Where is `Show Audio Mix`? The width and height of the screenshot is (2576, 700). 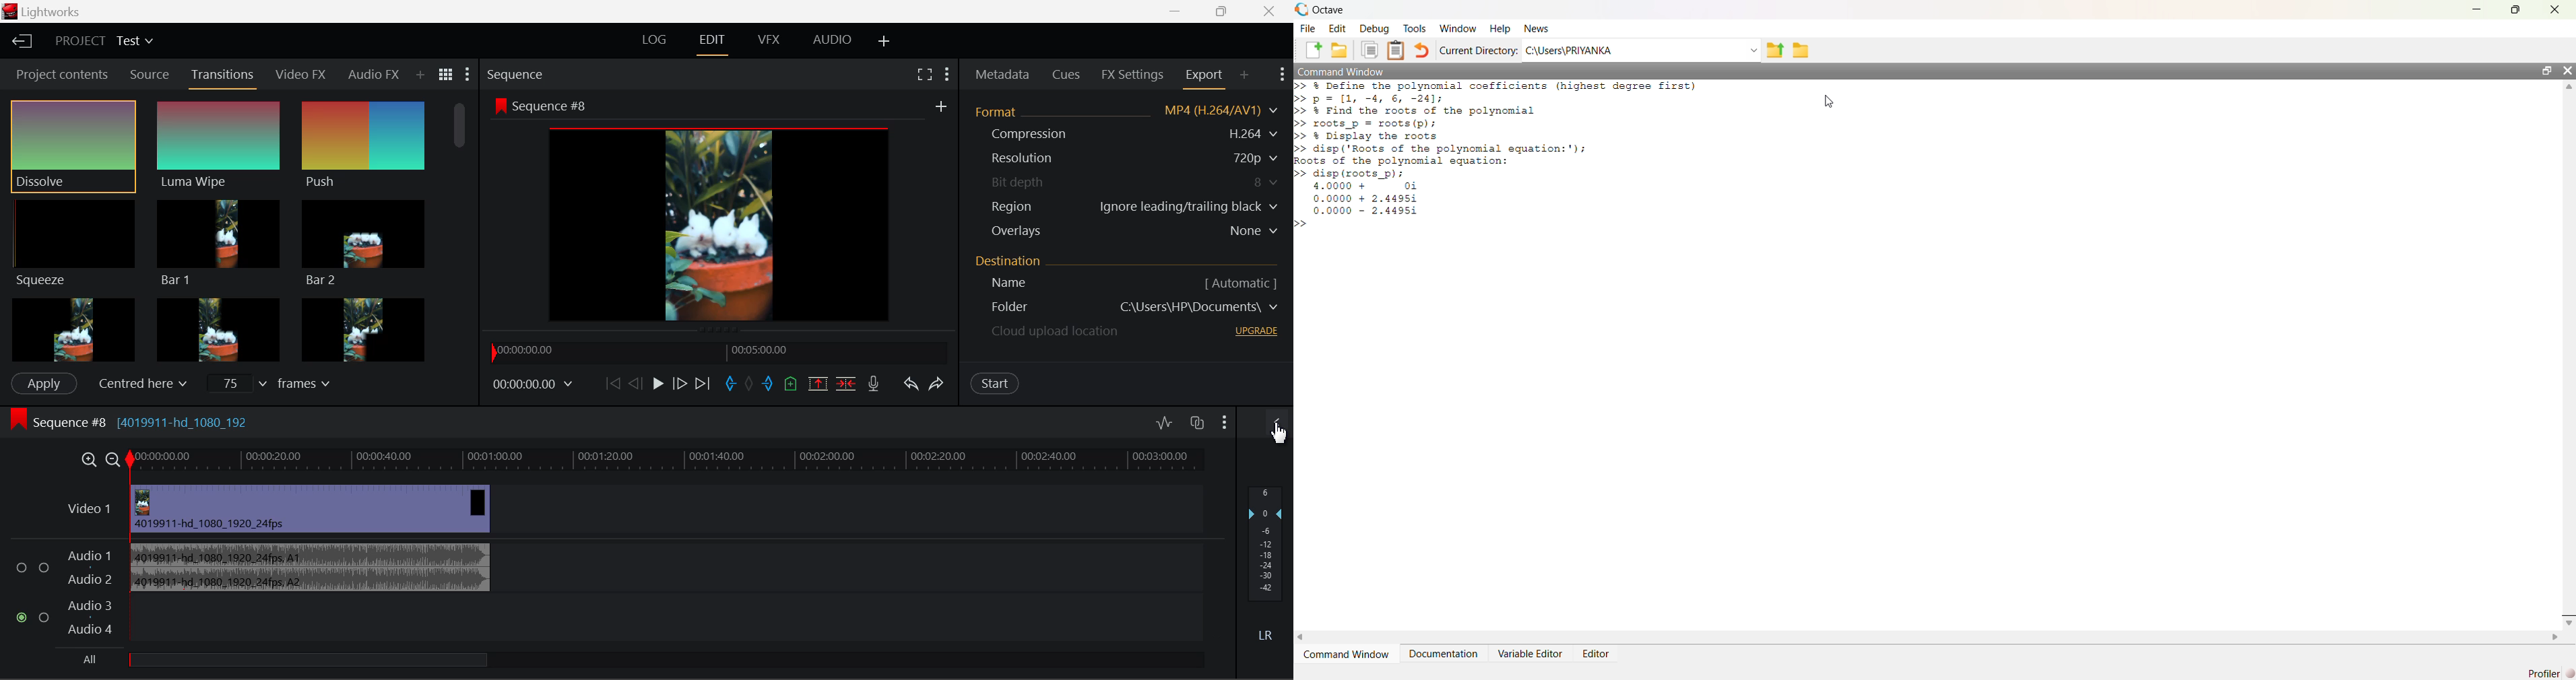
Show Audio Mix is located at coordinates (1277, 424).